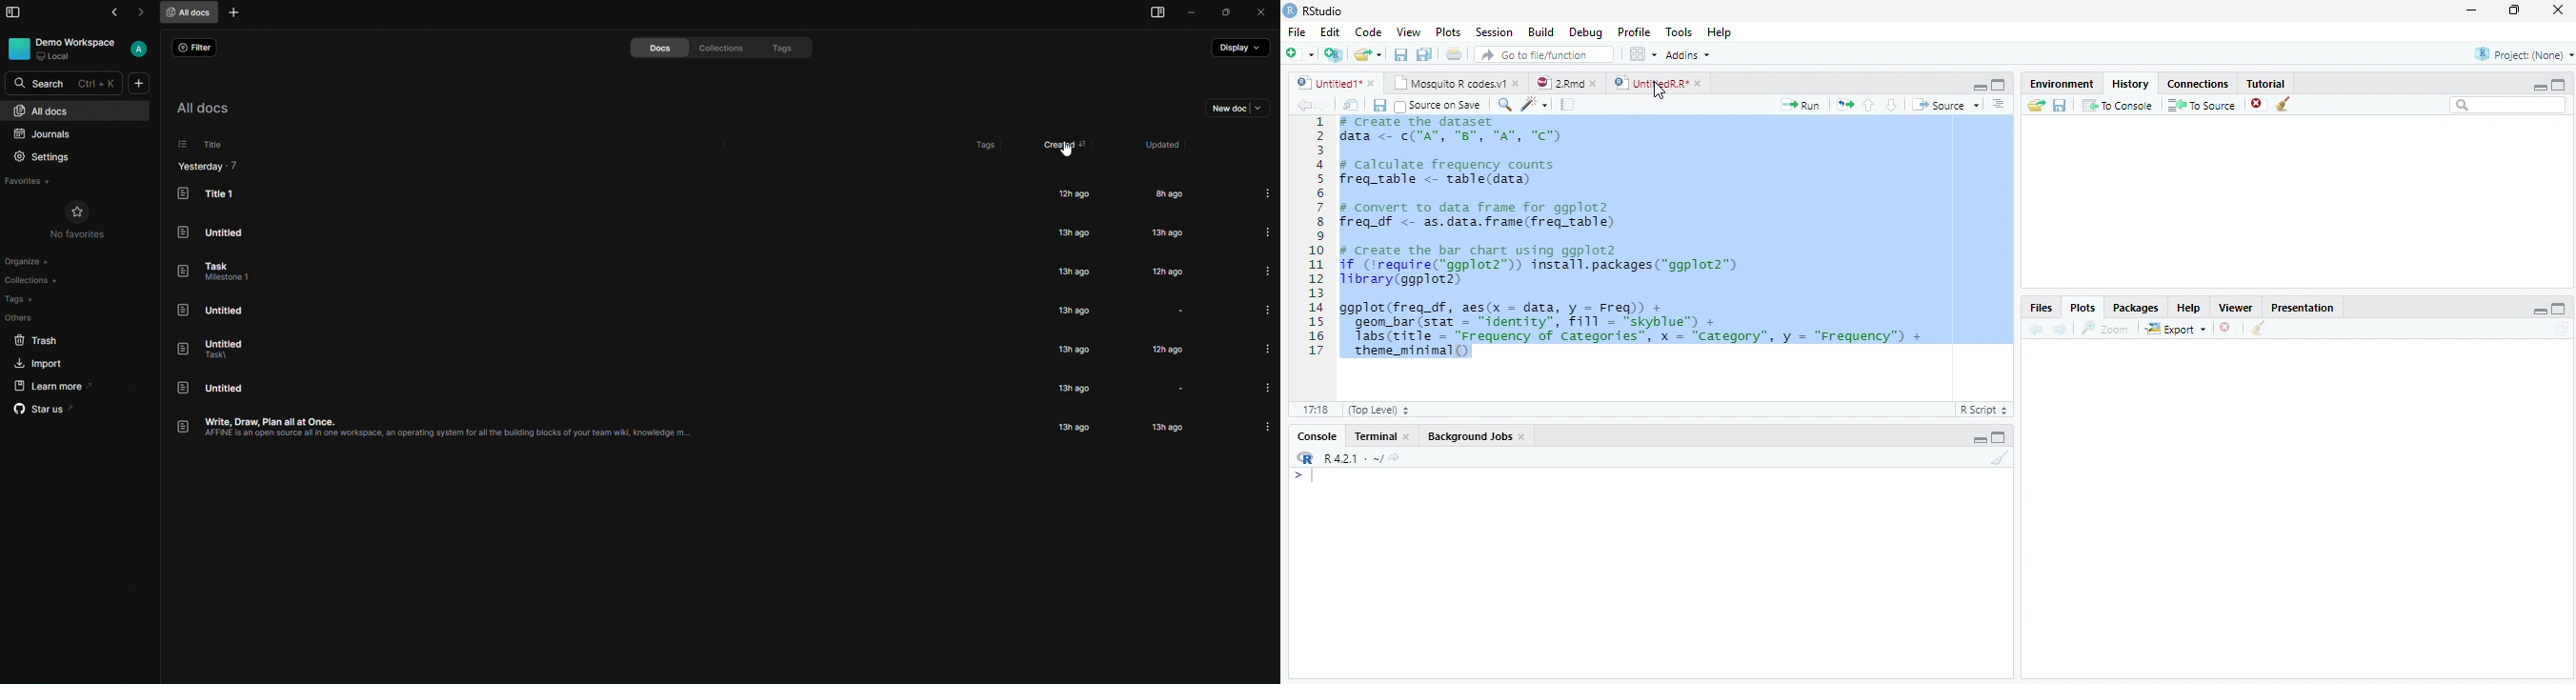  What do you see at coordinates (1316, 477) in the screenshot?
I see `Cursor` at bounding box center [1316, 477].